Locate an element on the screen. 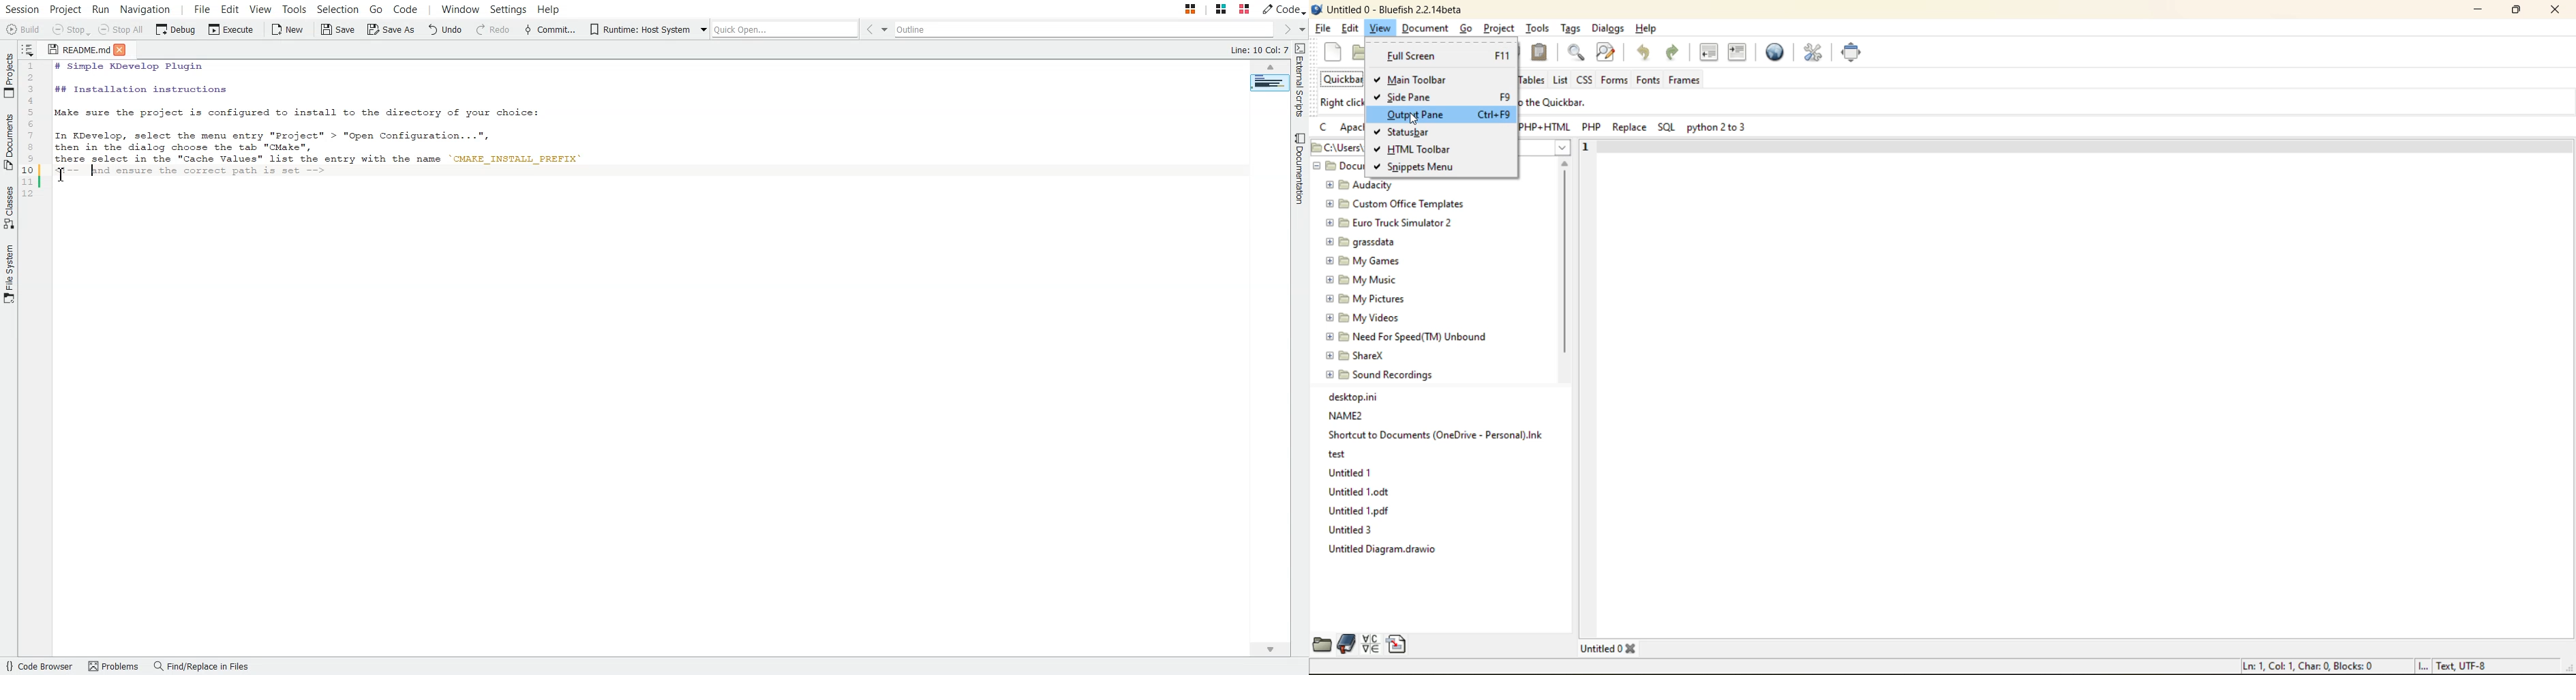 This screenshot has height=700, width=2576. Need For Speed(TM) Unbound is located at coordinates (1403, 338).